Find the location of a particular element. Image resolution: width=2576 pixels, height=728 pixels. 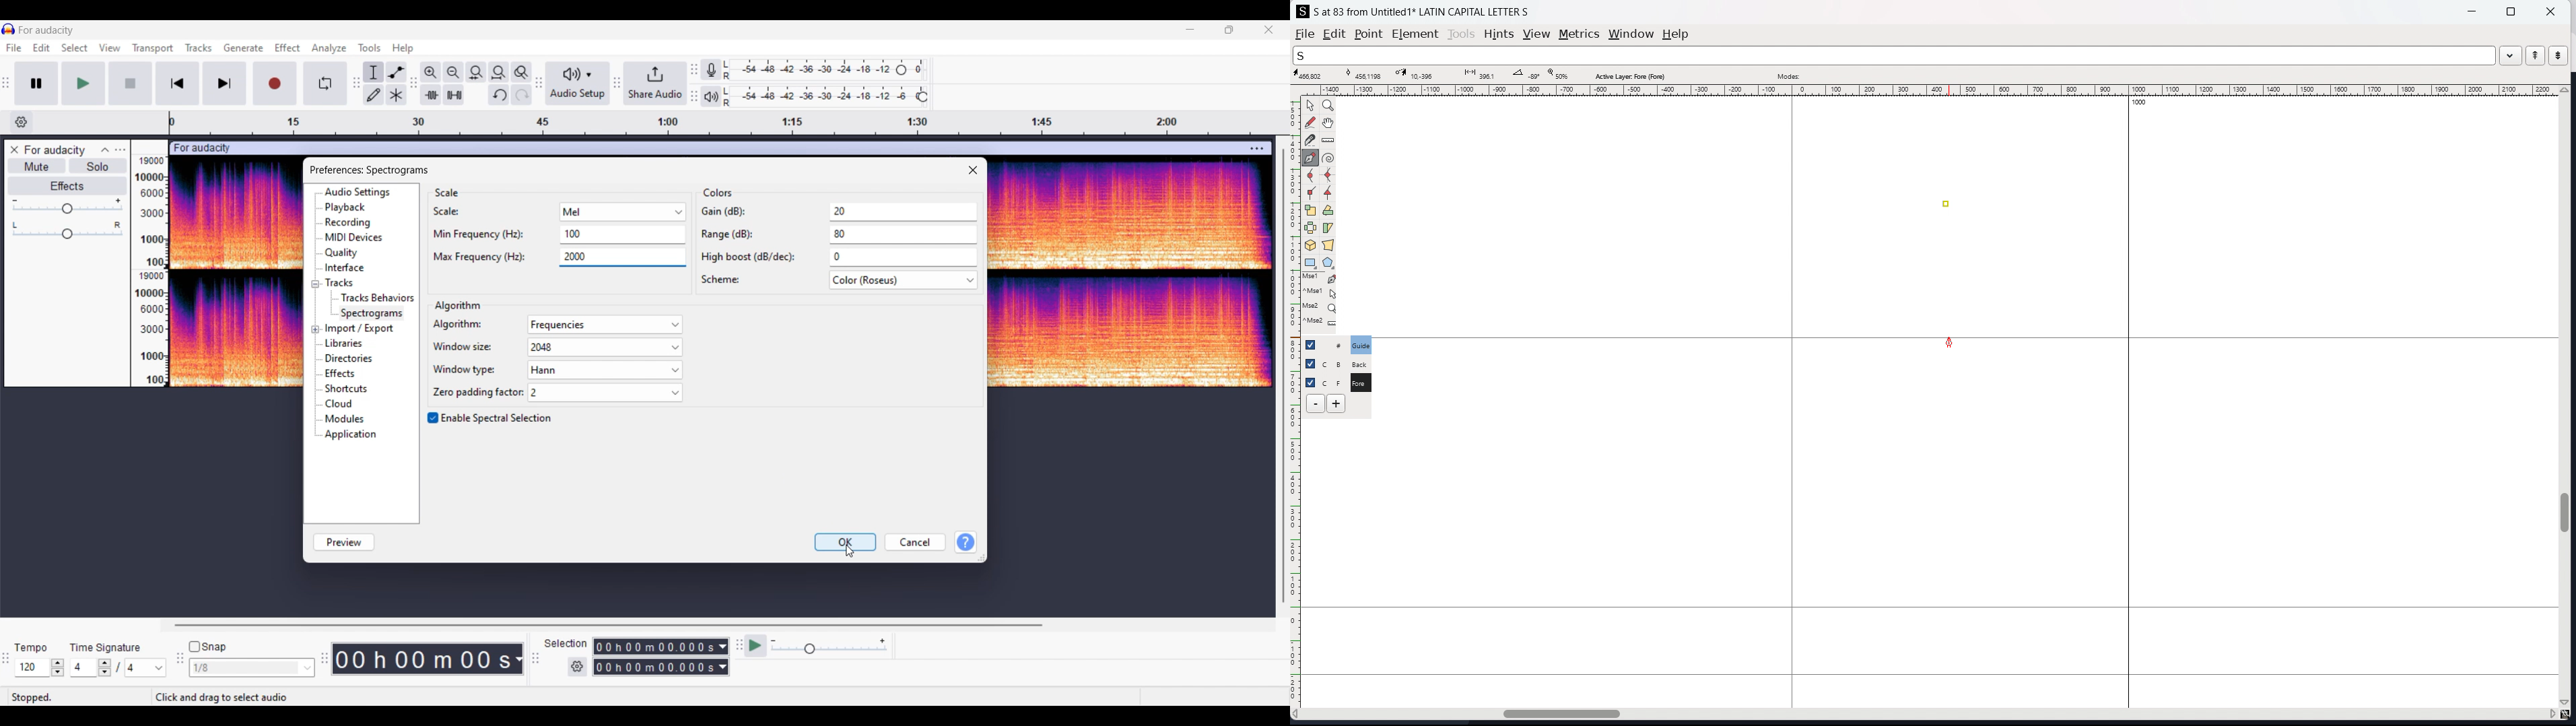

Vertical slide bar is located at coordinates (1284, 375).